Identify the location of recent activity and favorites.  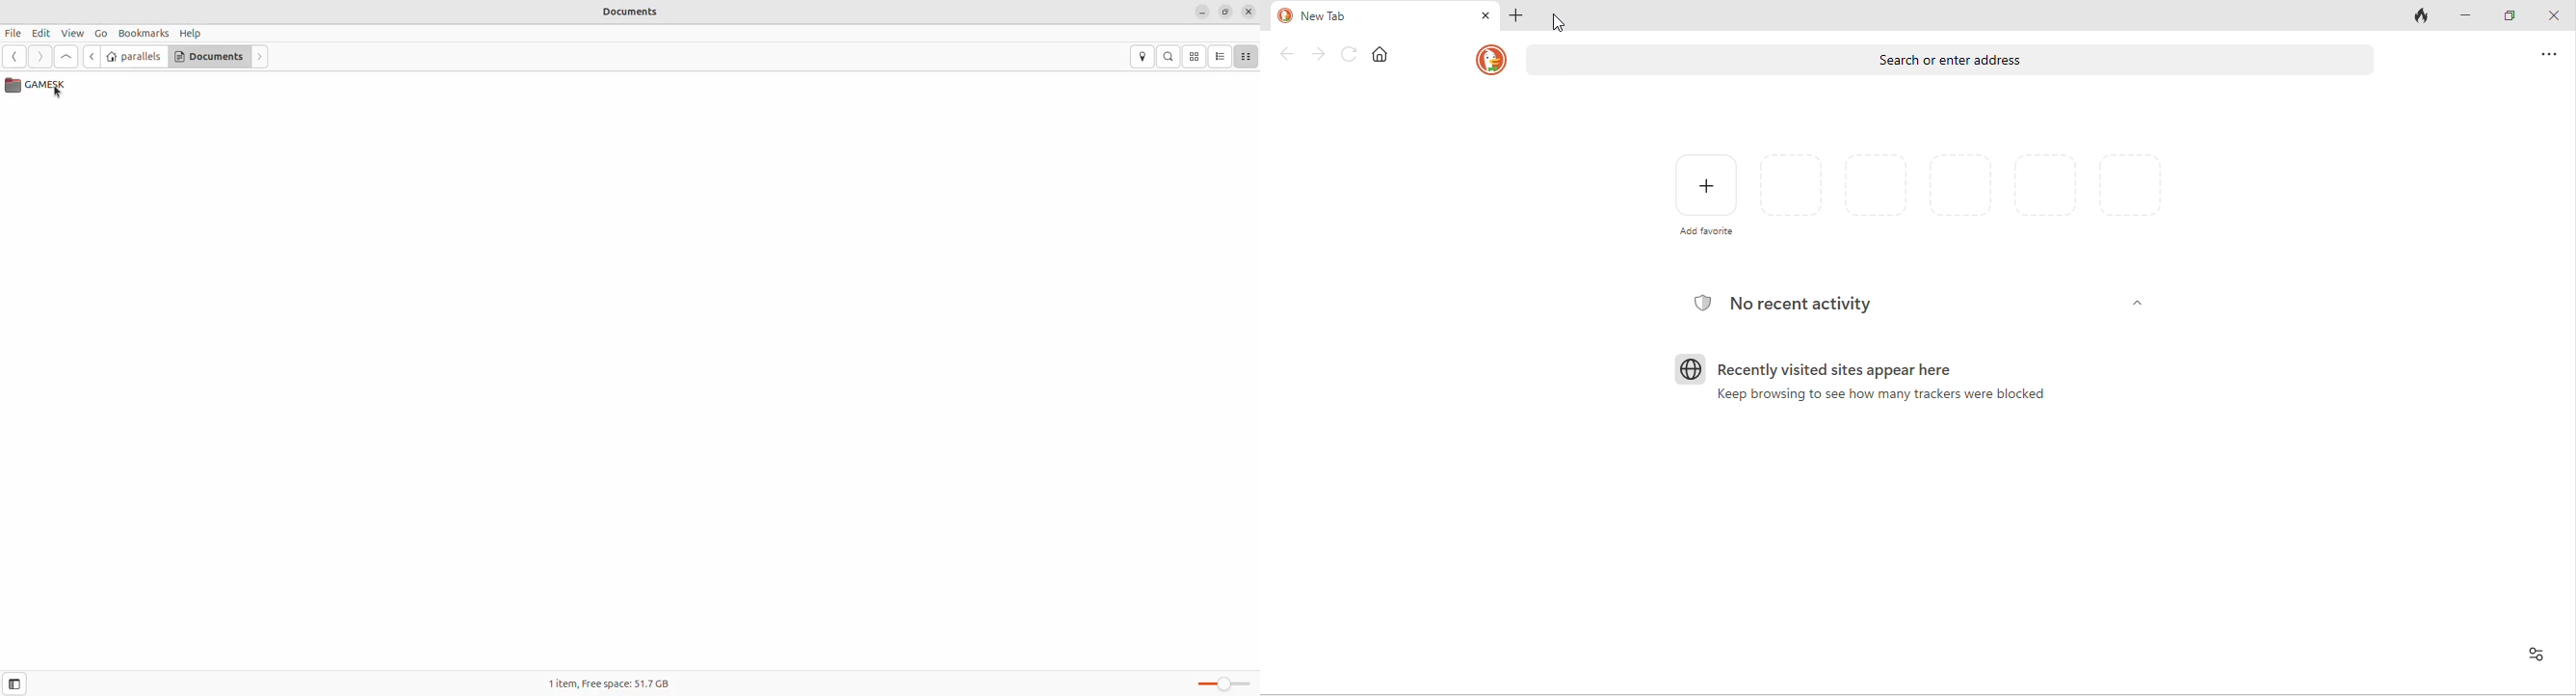
(2534, 655).